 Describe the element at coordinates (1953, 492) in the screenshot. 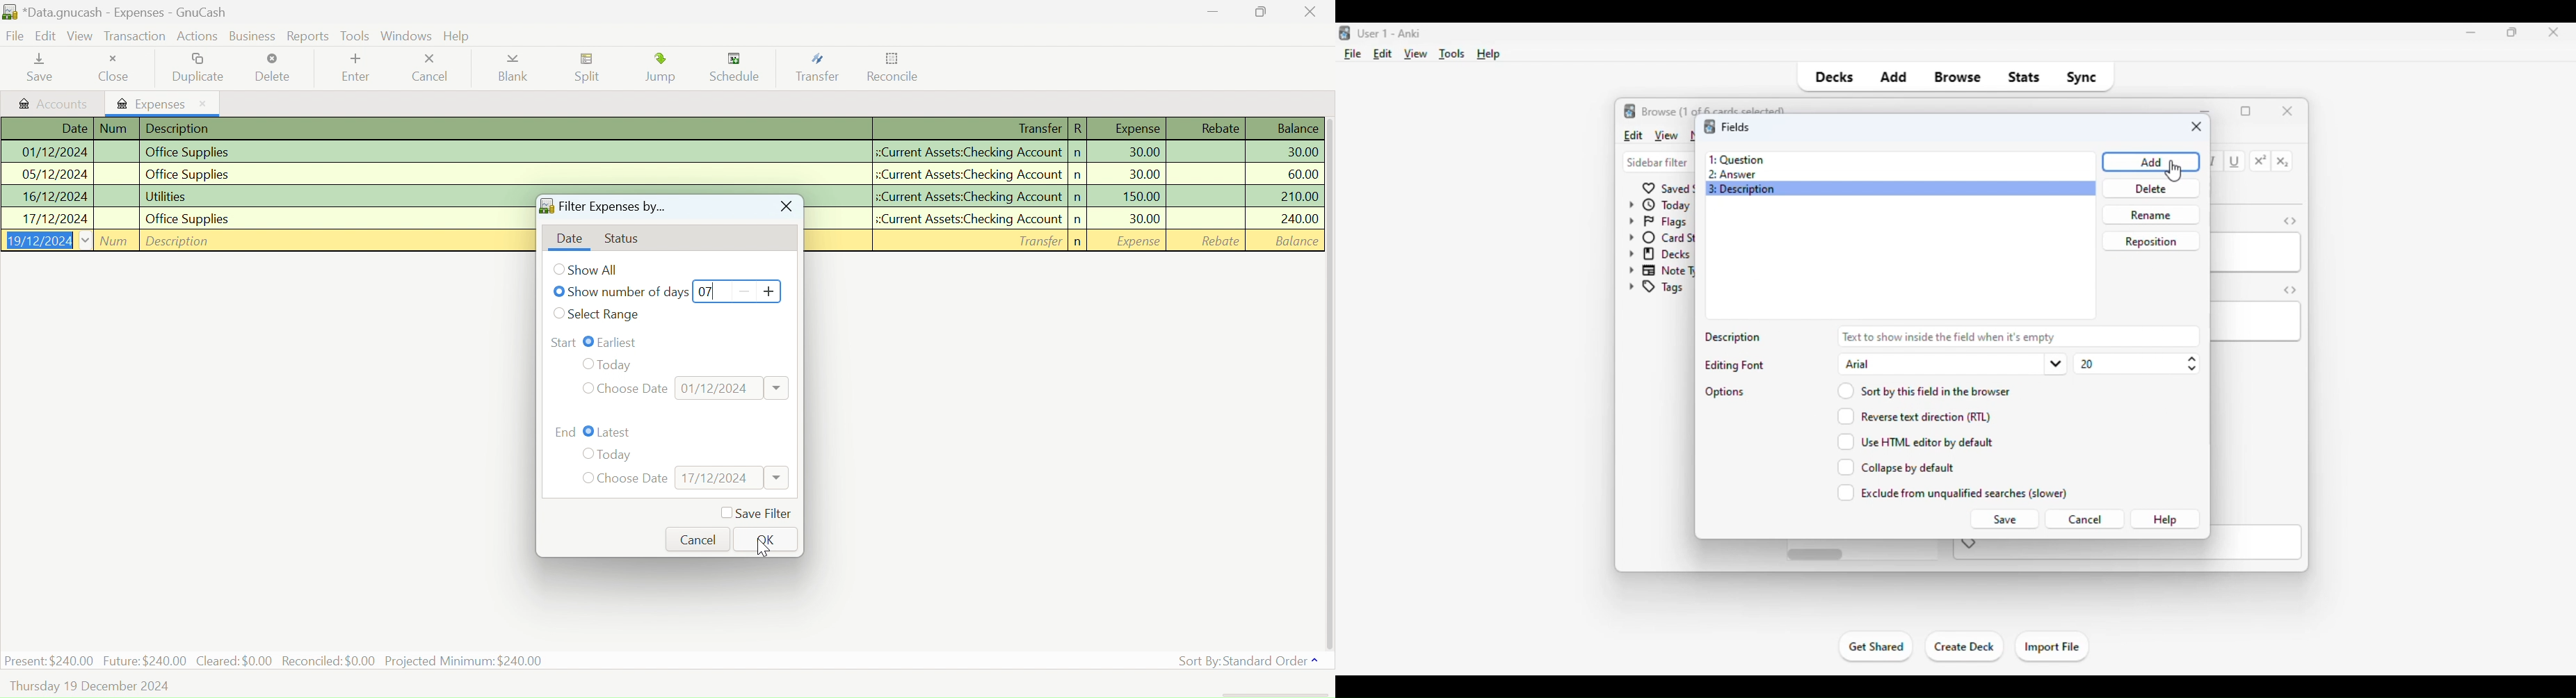

I see `exclude from unqualified searches (slower)` at that location.